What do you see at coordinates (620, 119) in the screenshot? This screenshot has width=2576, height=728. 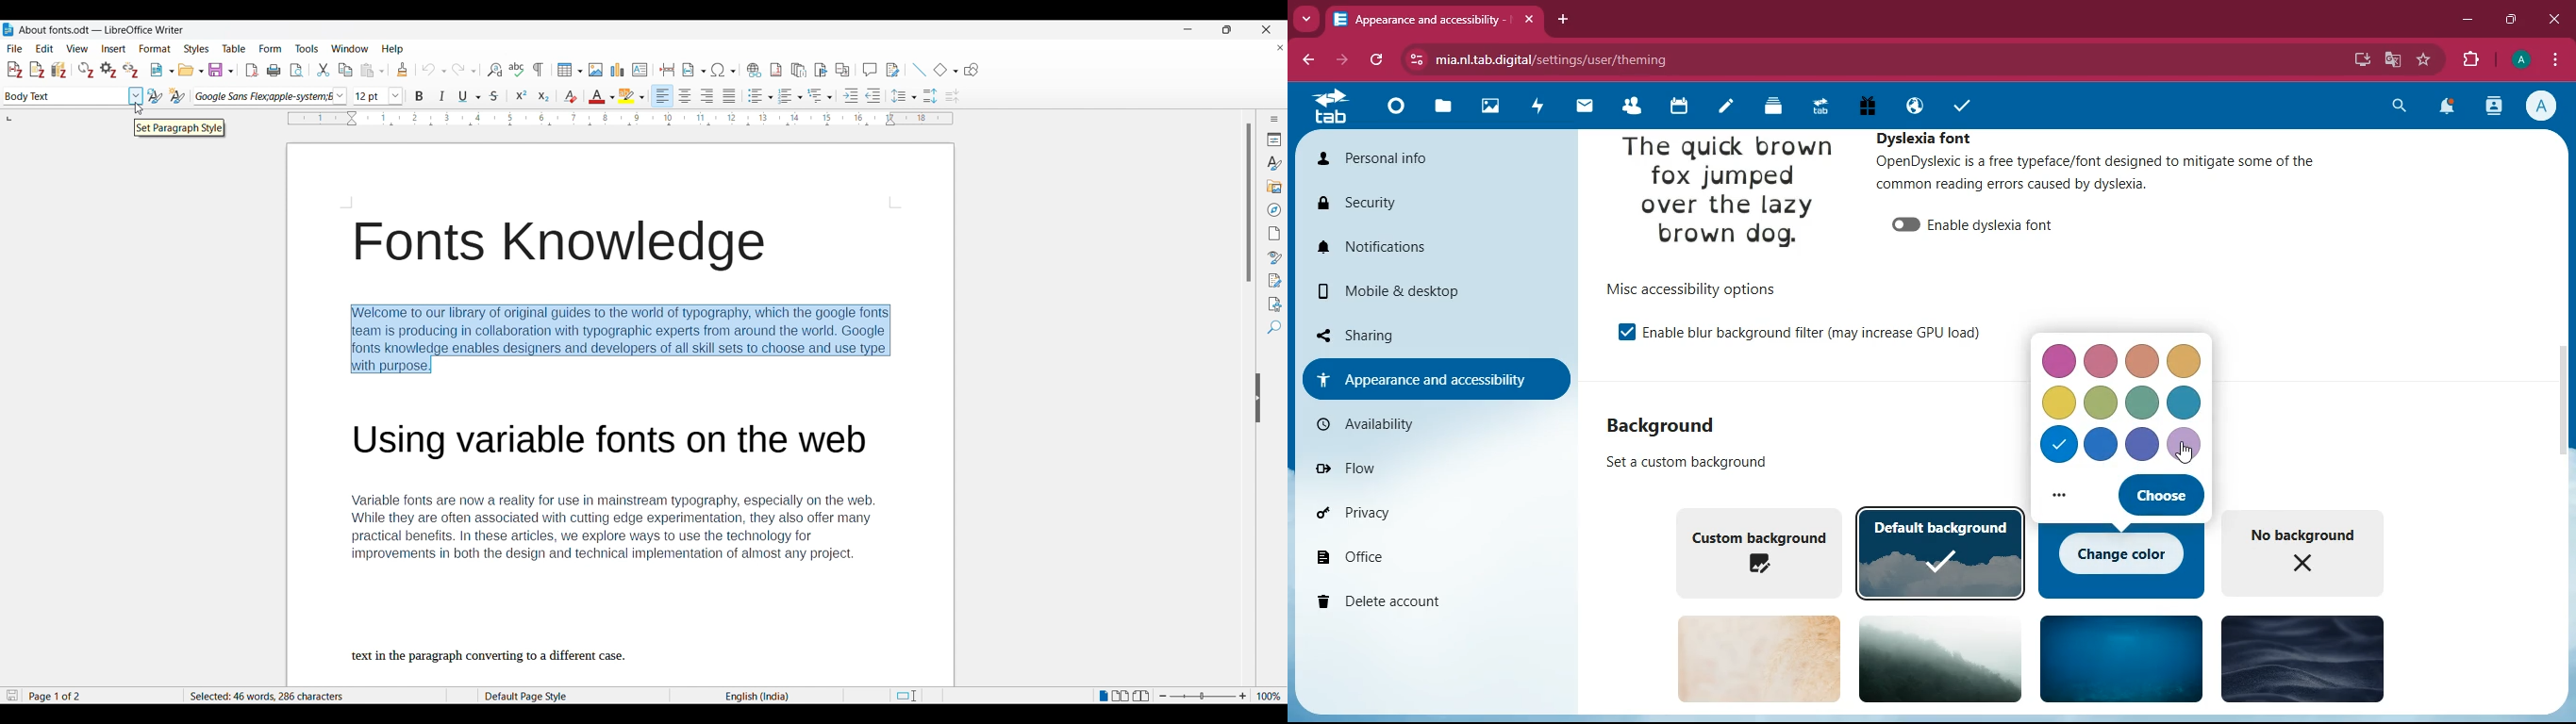 I see `Horizontal scale` at bounding box center [620, 119].